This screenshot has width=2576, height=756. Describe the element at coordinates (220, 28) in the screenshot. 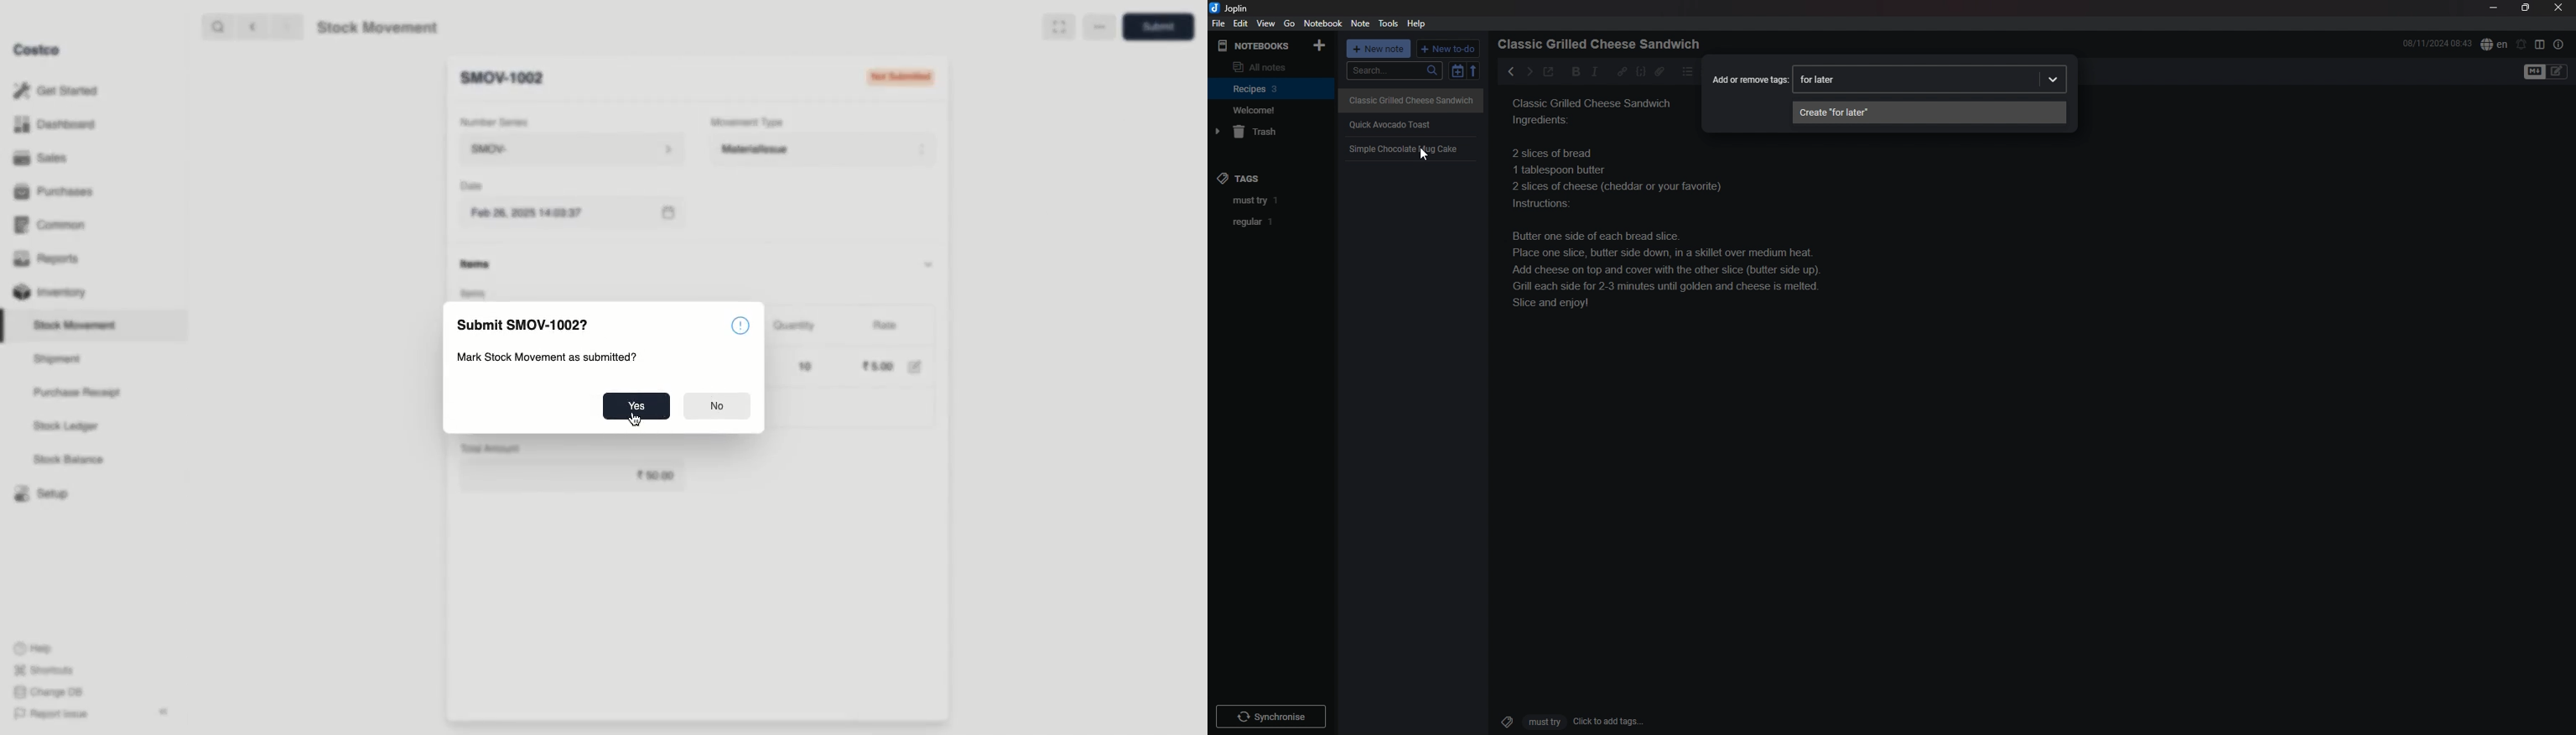

I see `search` at that location.